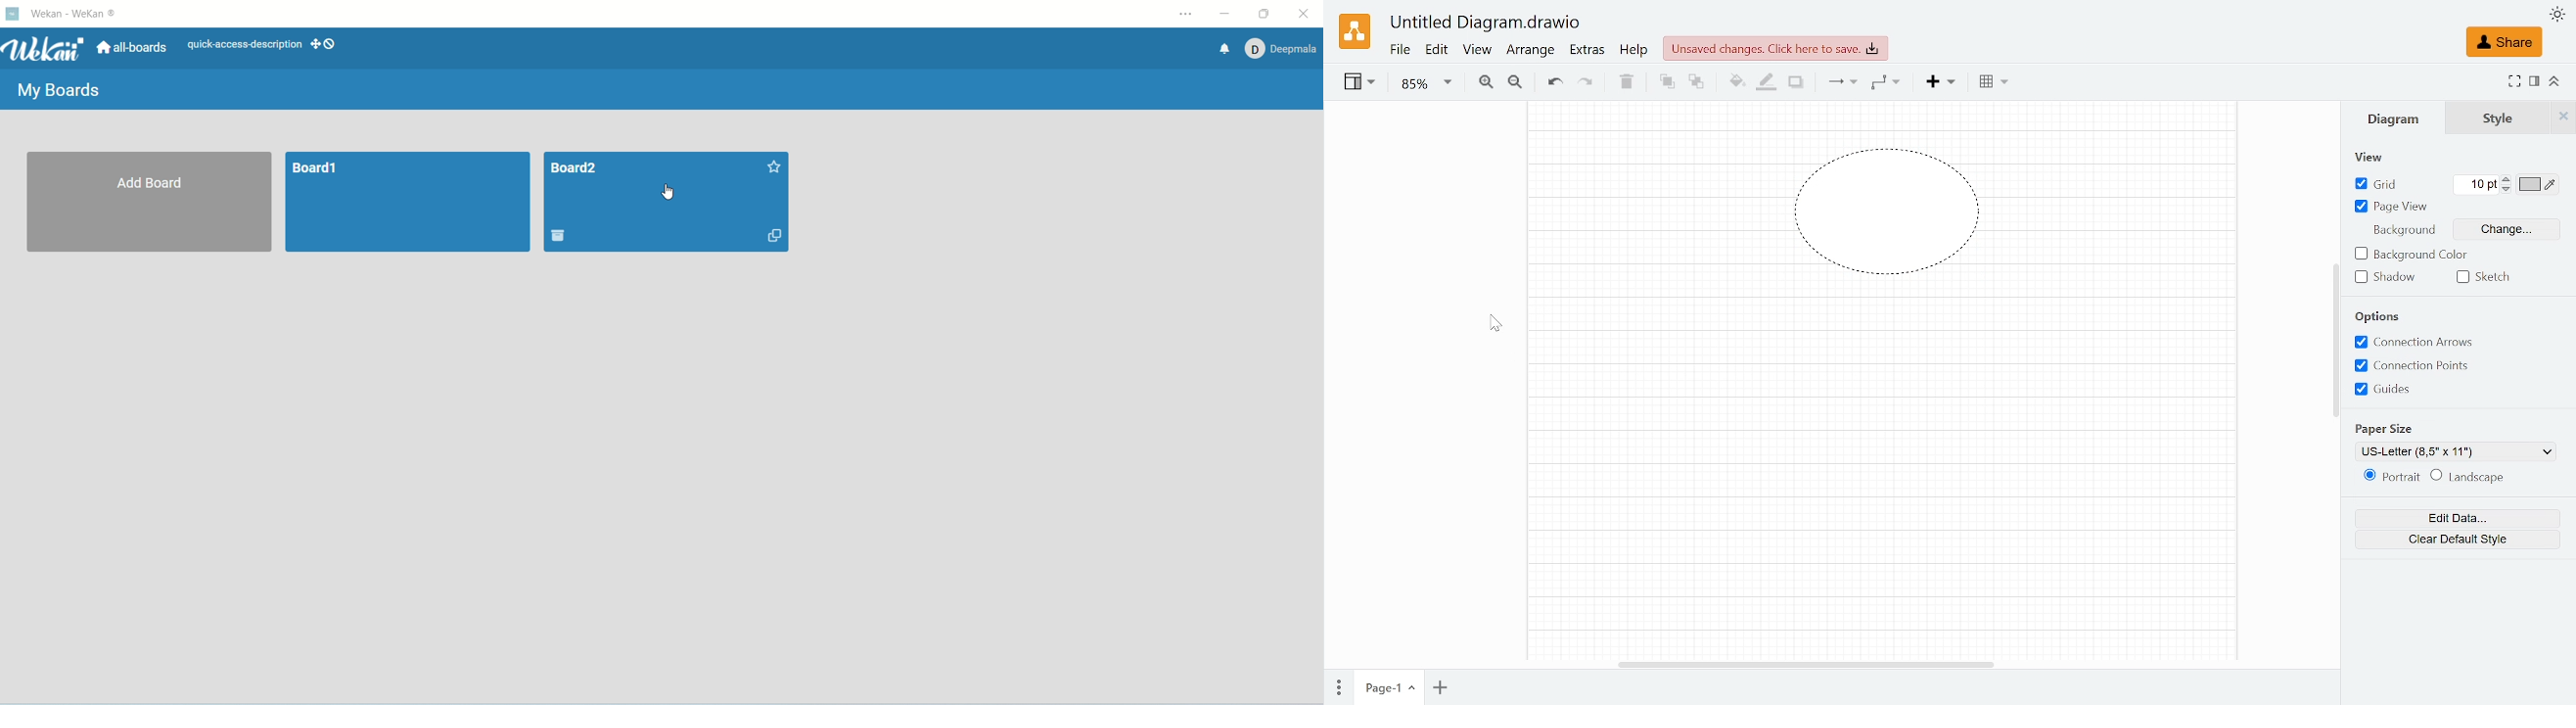  I want to click on Appearence, so click(2555, 16).